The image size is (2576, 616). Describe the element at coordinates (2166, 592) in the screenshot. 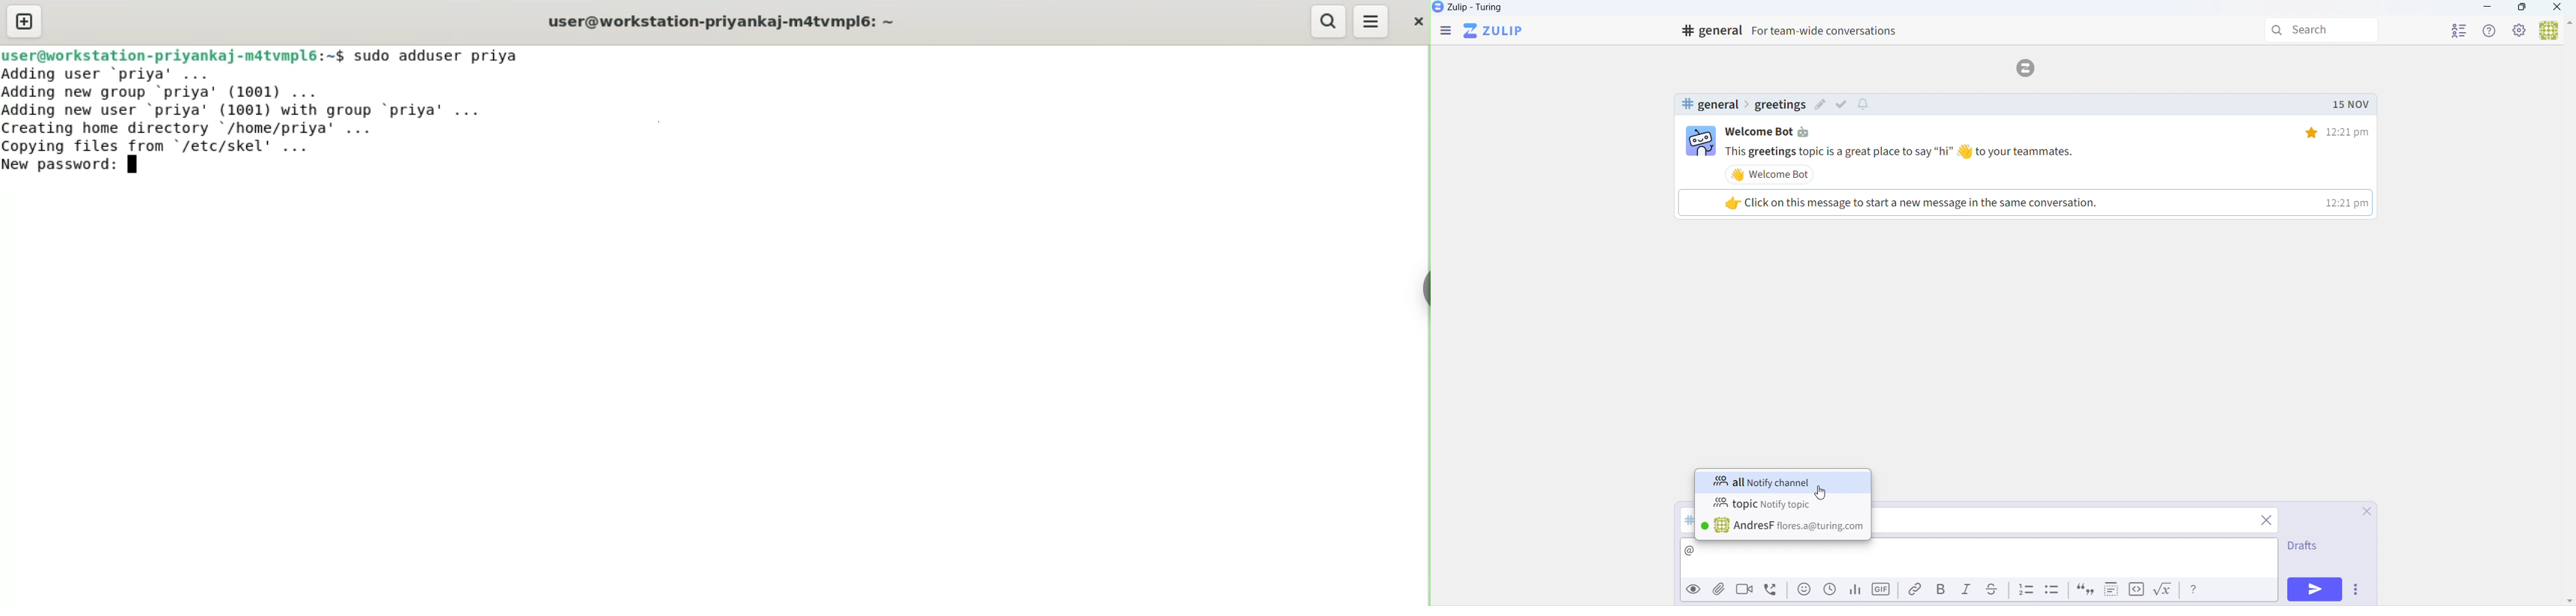

I see `Formula` at that location.